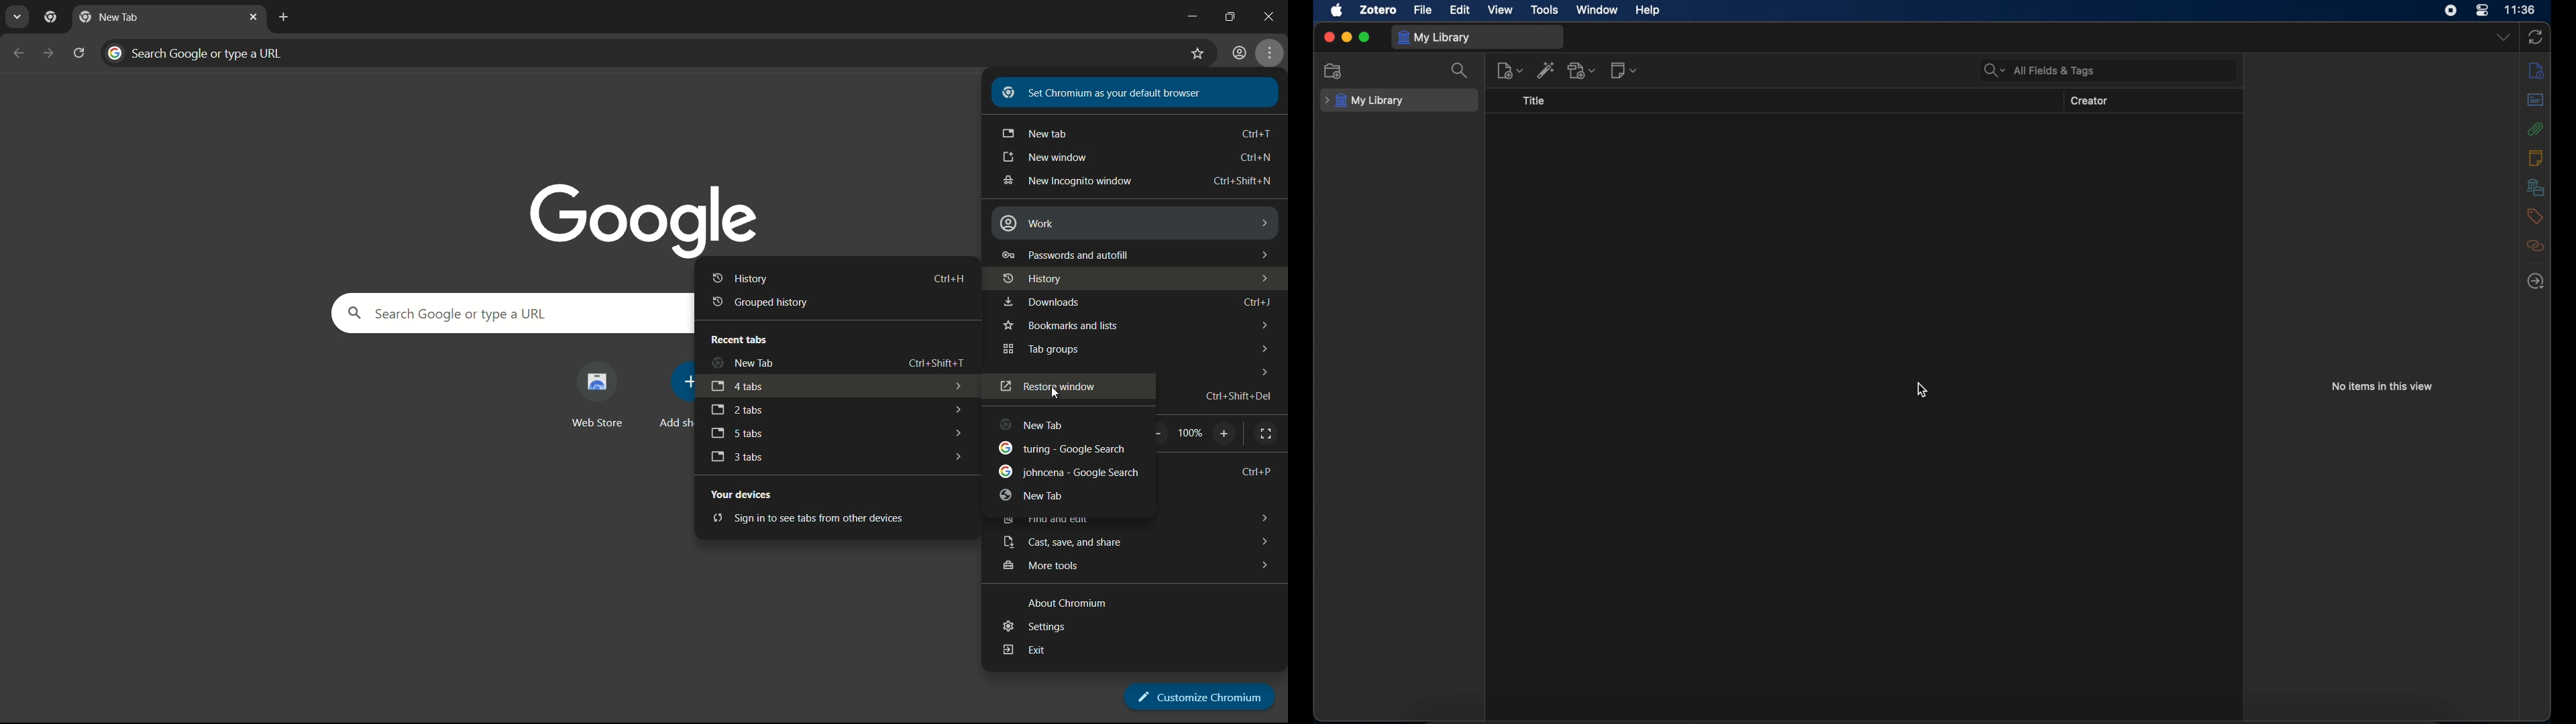 This screenshot has width=2576, height=728. What do you see at coordinates (1921, 390) in the screenshot?
I see `cursor` at bounding box center [1921, 390].